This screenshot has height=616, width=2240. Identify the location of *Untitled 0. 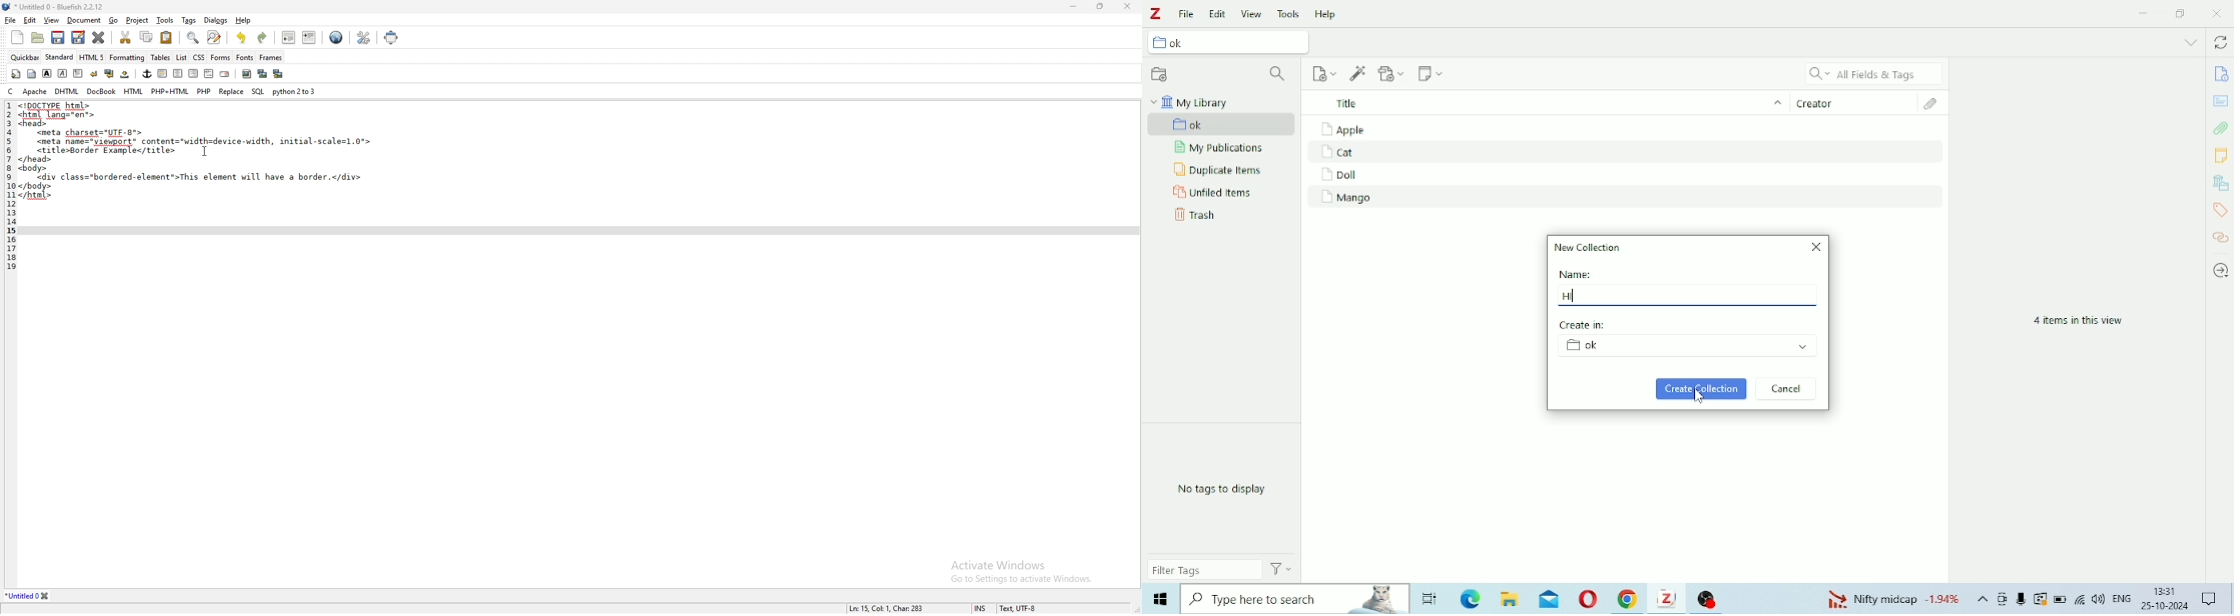
(29, 596).